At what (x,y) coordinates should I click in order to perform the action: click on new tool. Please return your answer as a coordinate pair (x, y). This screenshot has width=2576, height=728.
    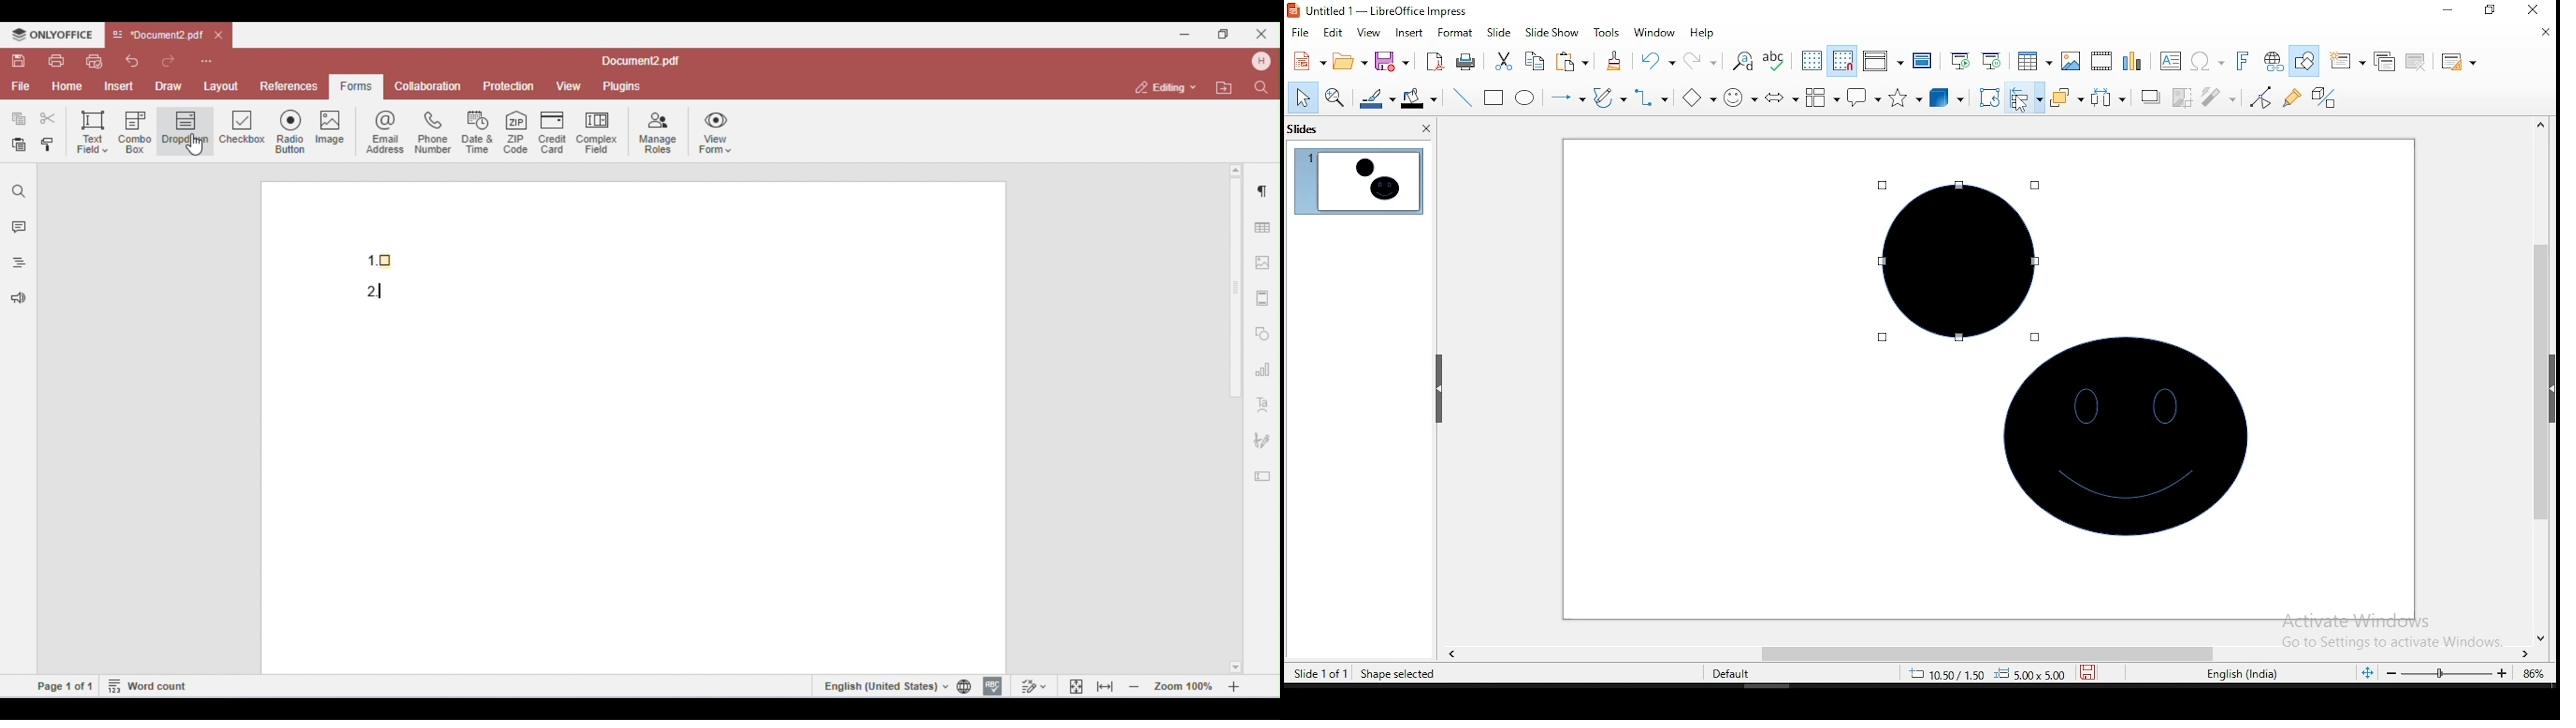
    Looking at the image, I should click on (1308, 60).